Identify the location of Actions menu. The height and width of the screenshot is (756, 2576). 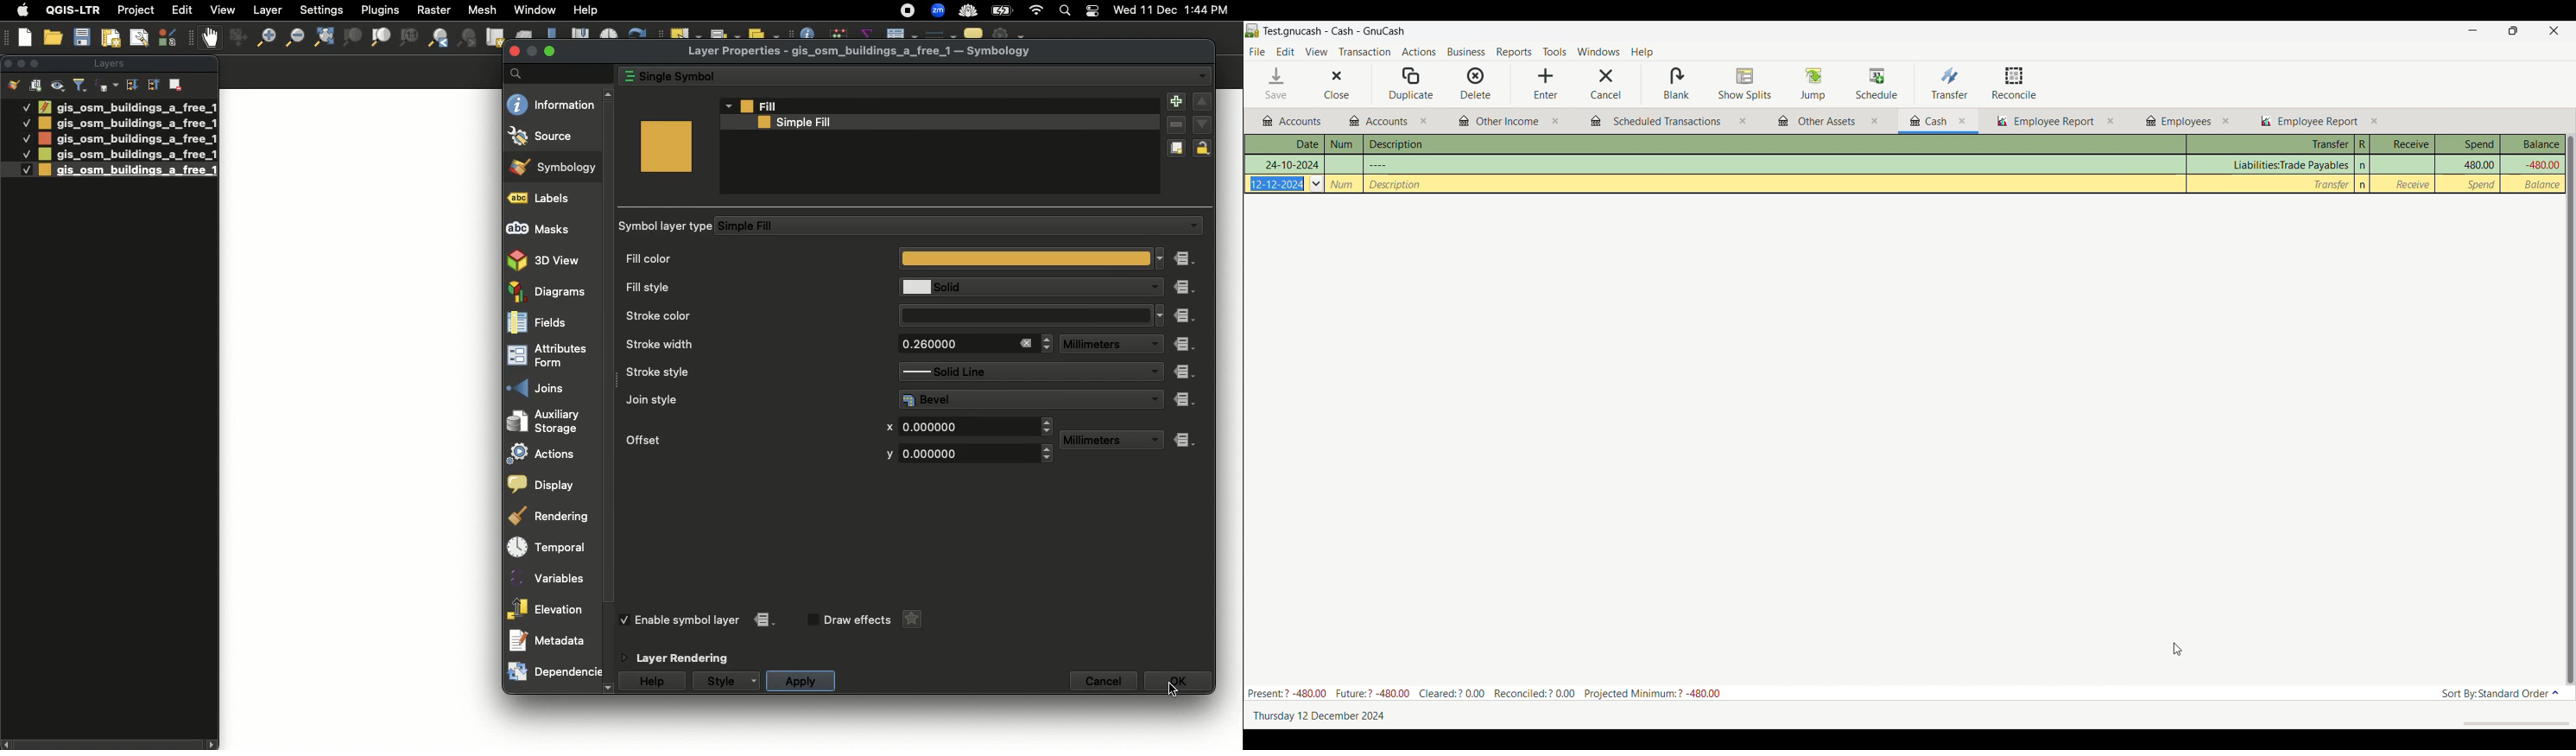
(1419, 51).